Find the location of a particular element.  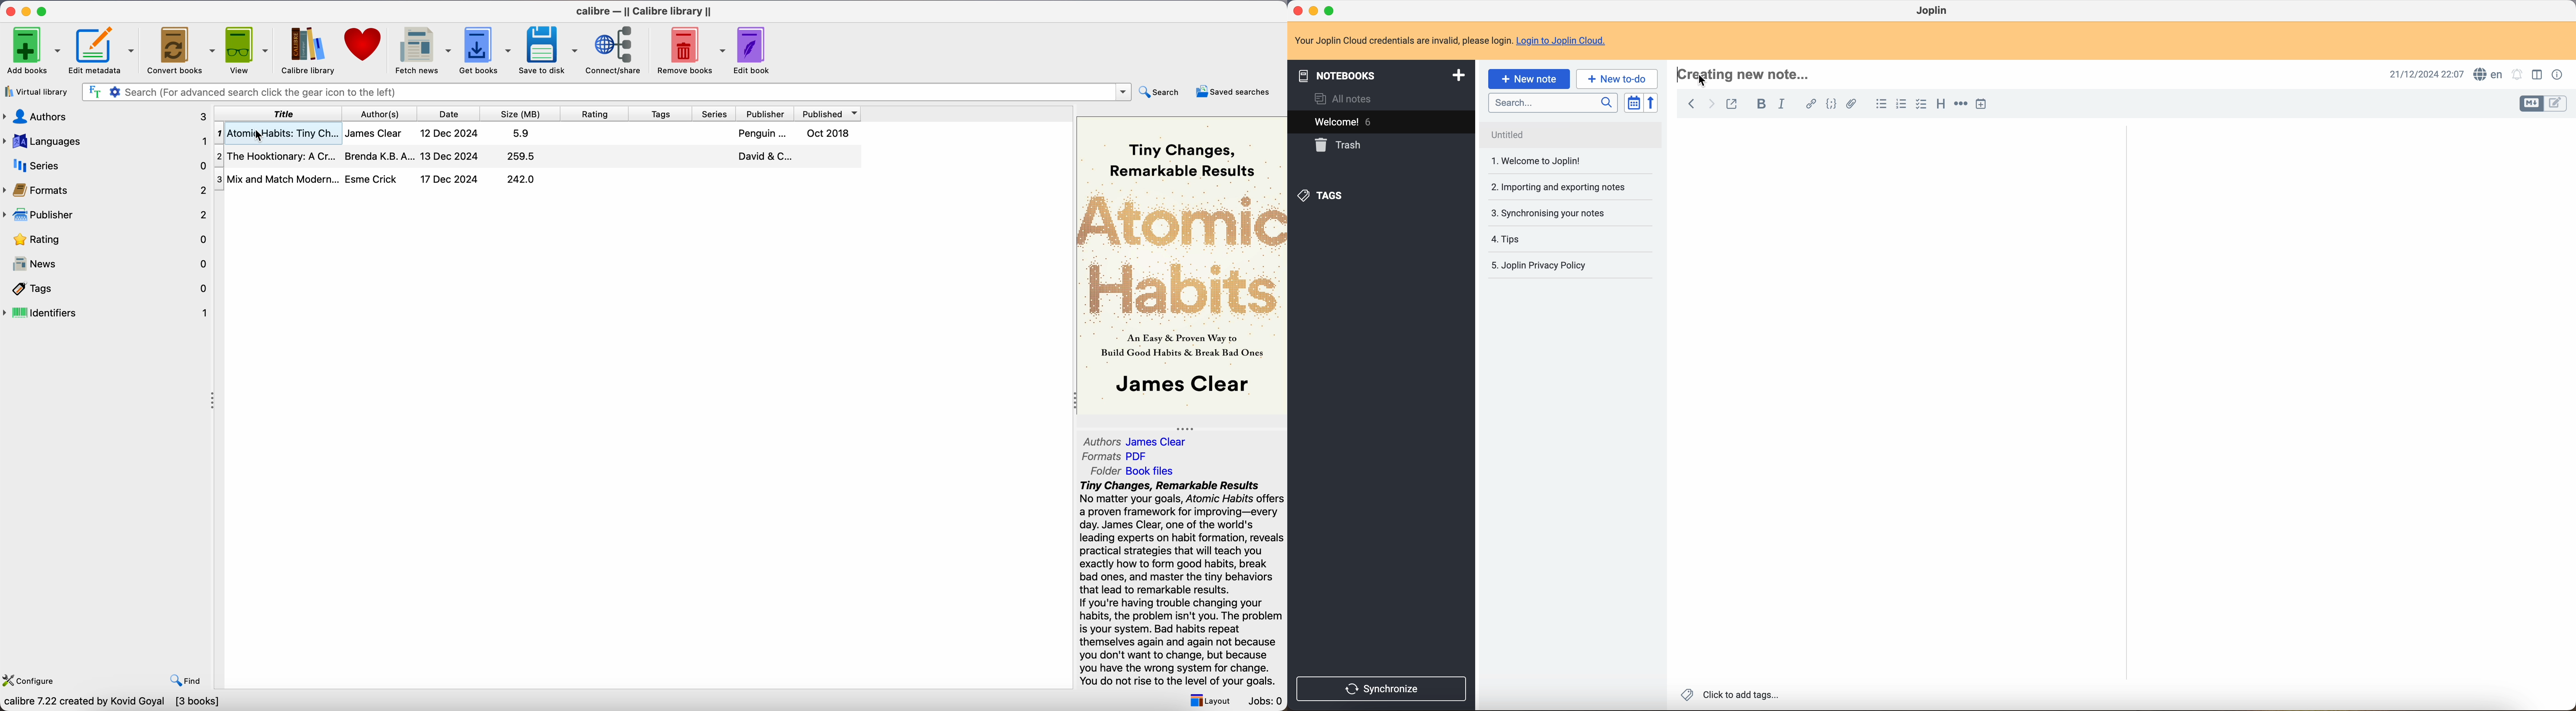

view is located at coordinates (248, 50).